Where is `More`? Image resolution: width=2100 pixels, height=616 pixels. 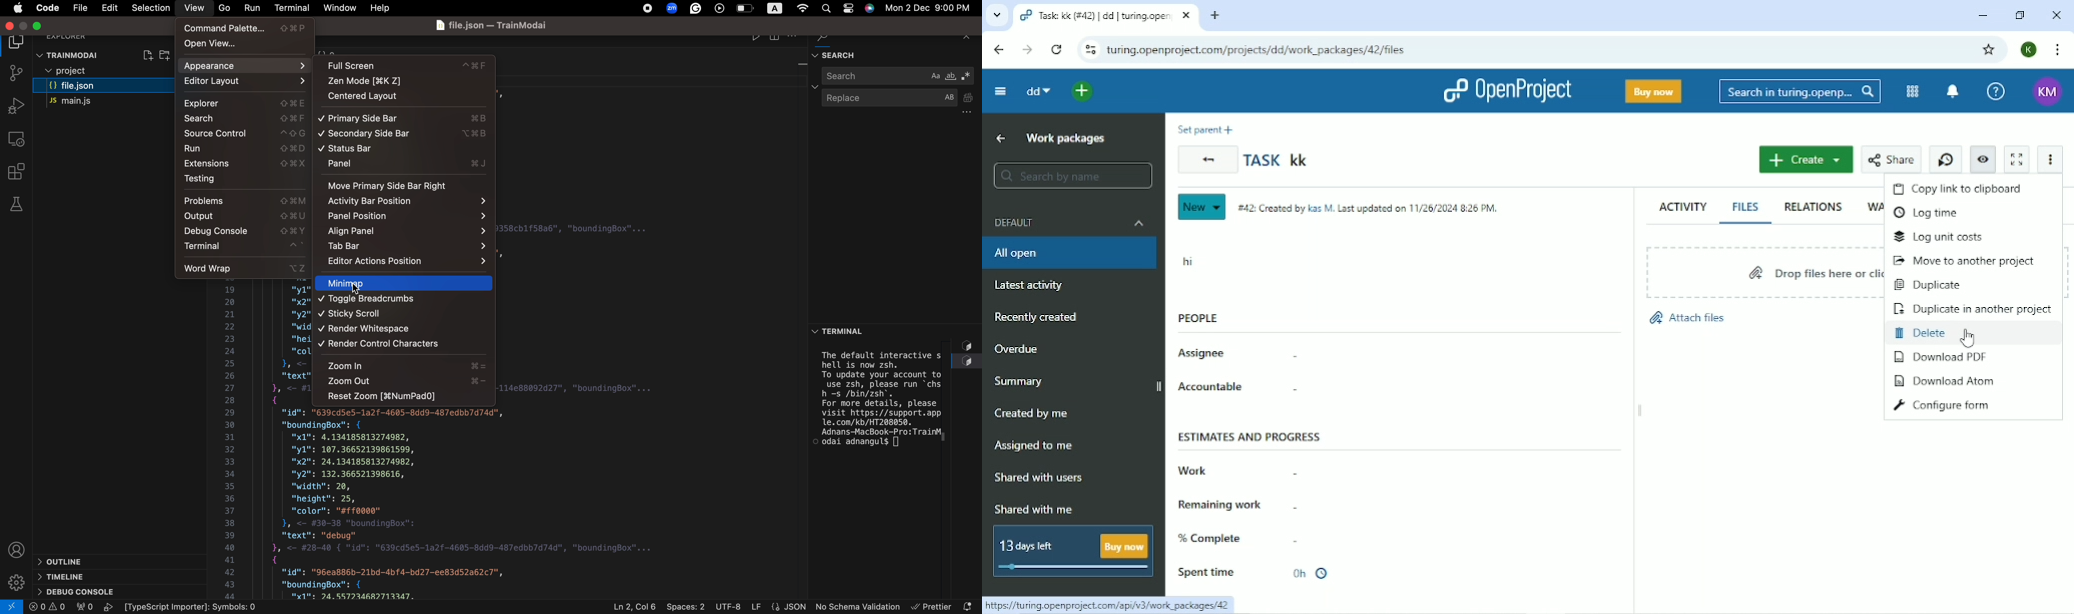 More is located at coordinates (2053, 161).